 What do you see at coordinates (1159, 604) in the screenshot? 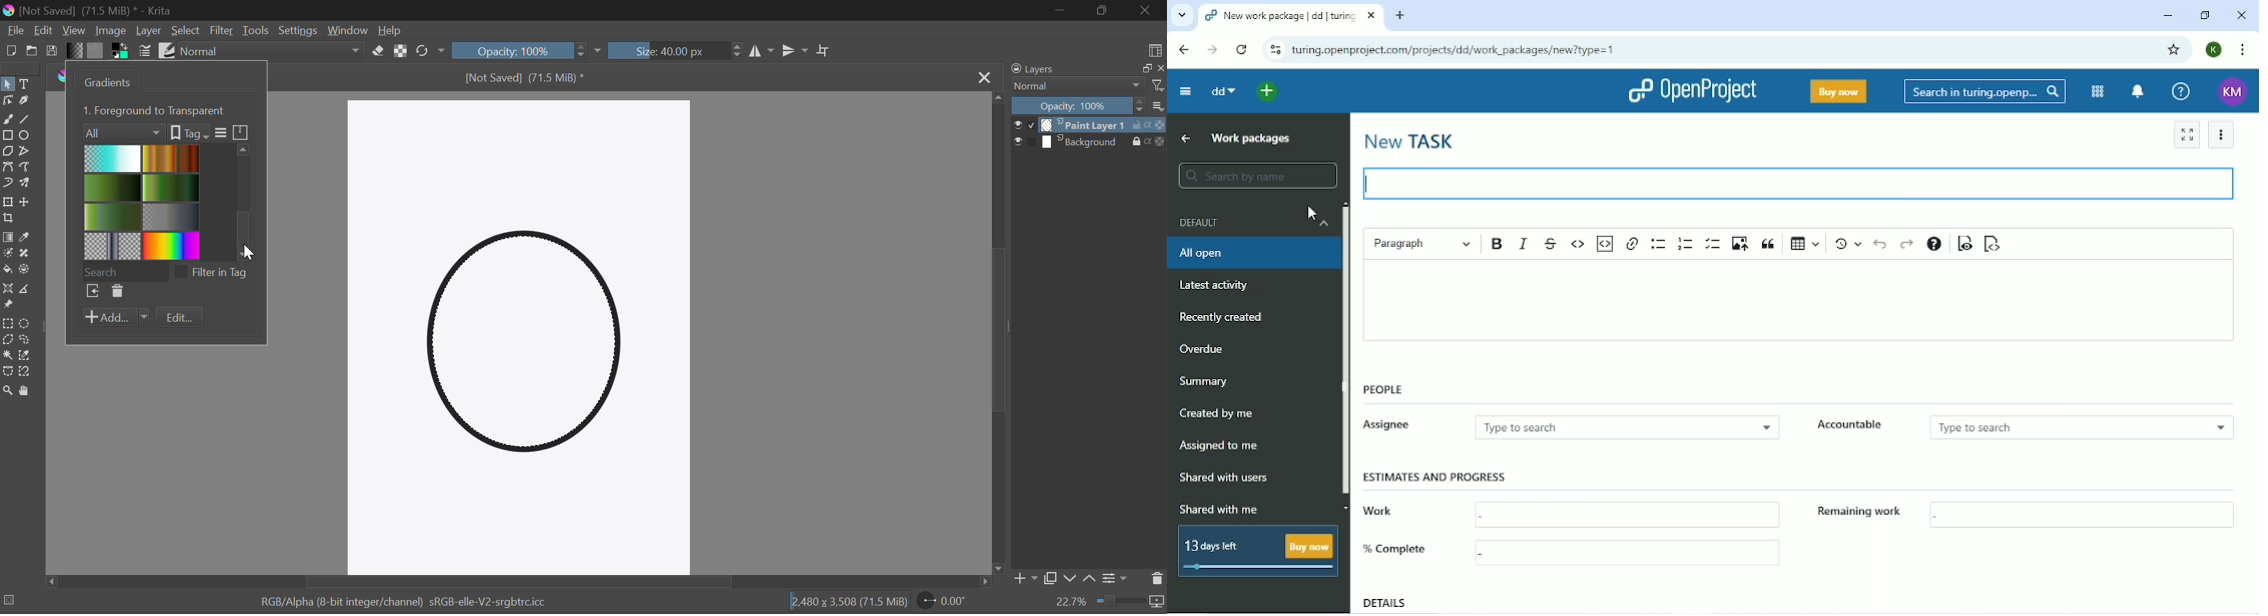
I see `icon` at bounding box center [1159, 604].